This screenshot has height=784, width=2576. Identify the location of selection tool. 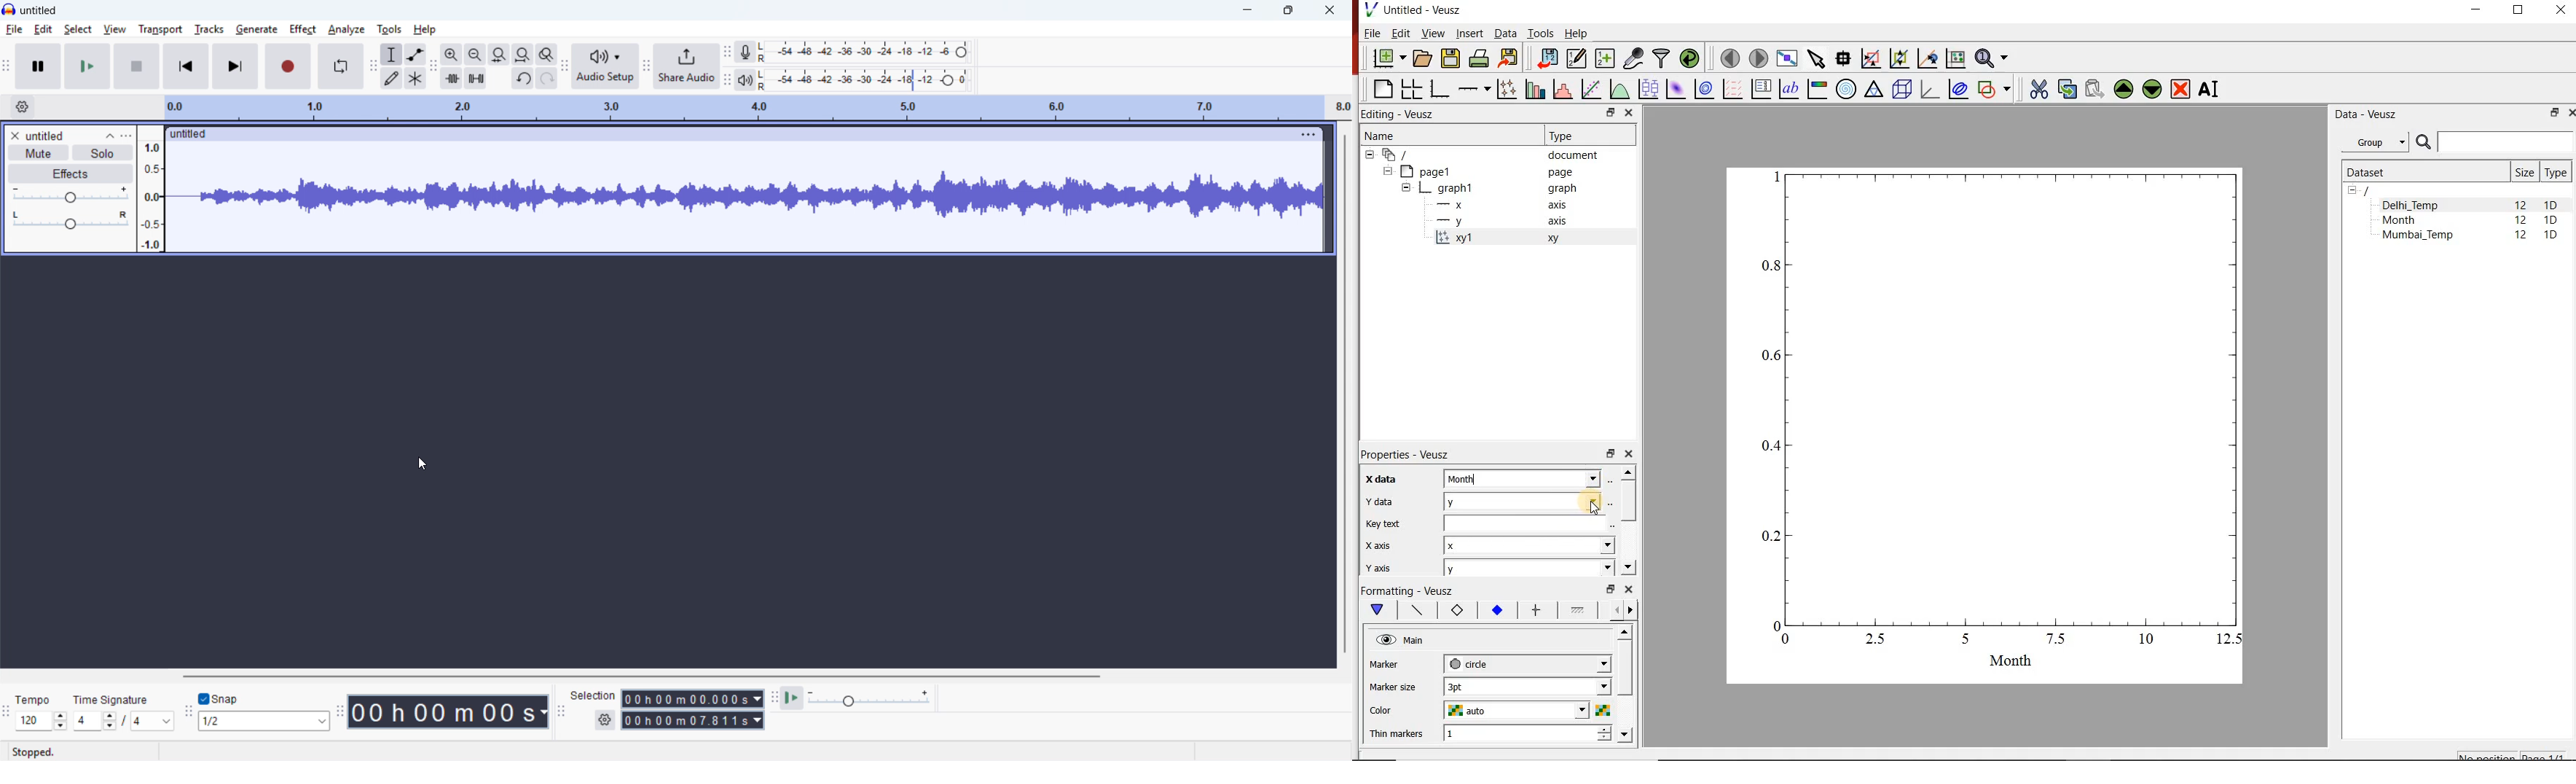
(391, 54).